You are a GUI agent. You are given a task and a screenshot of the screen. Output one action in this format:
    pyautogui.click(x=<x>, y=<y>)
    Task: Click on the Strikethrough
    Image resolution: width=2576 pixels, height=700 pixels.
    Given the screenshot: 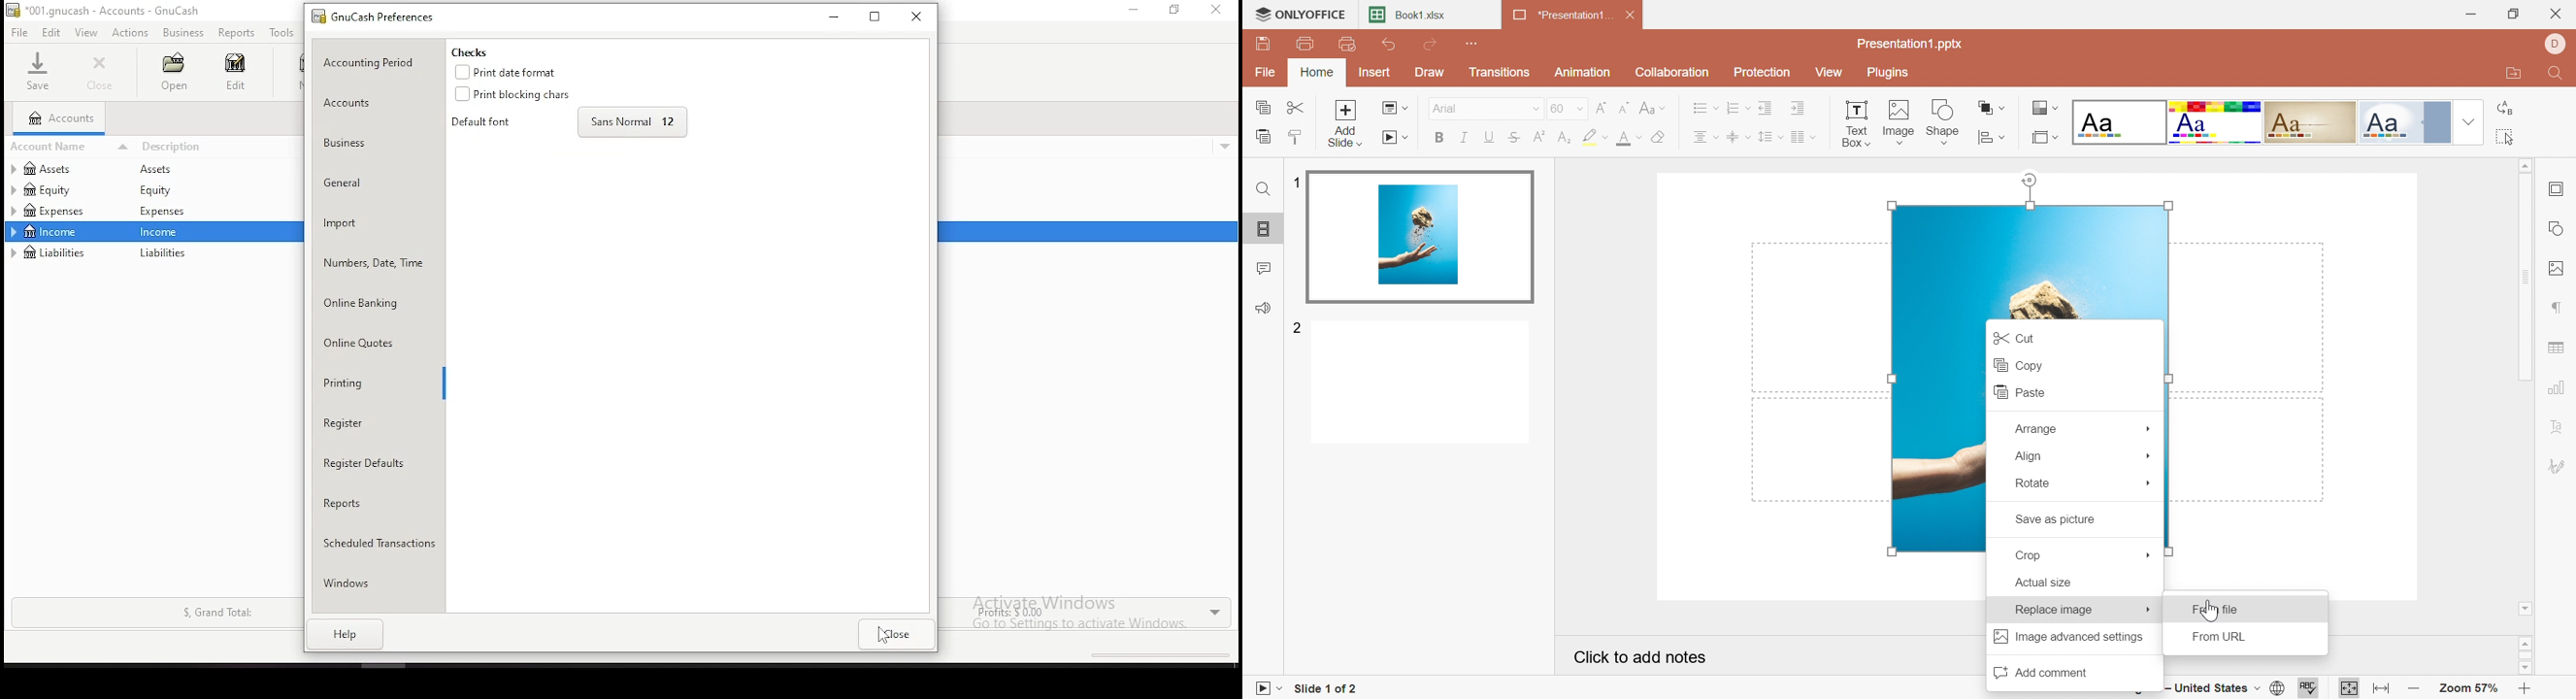 What is the action you would take?
    pyautogui.click(x=1514, y=138)
    